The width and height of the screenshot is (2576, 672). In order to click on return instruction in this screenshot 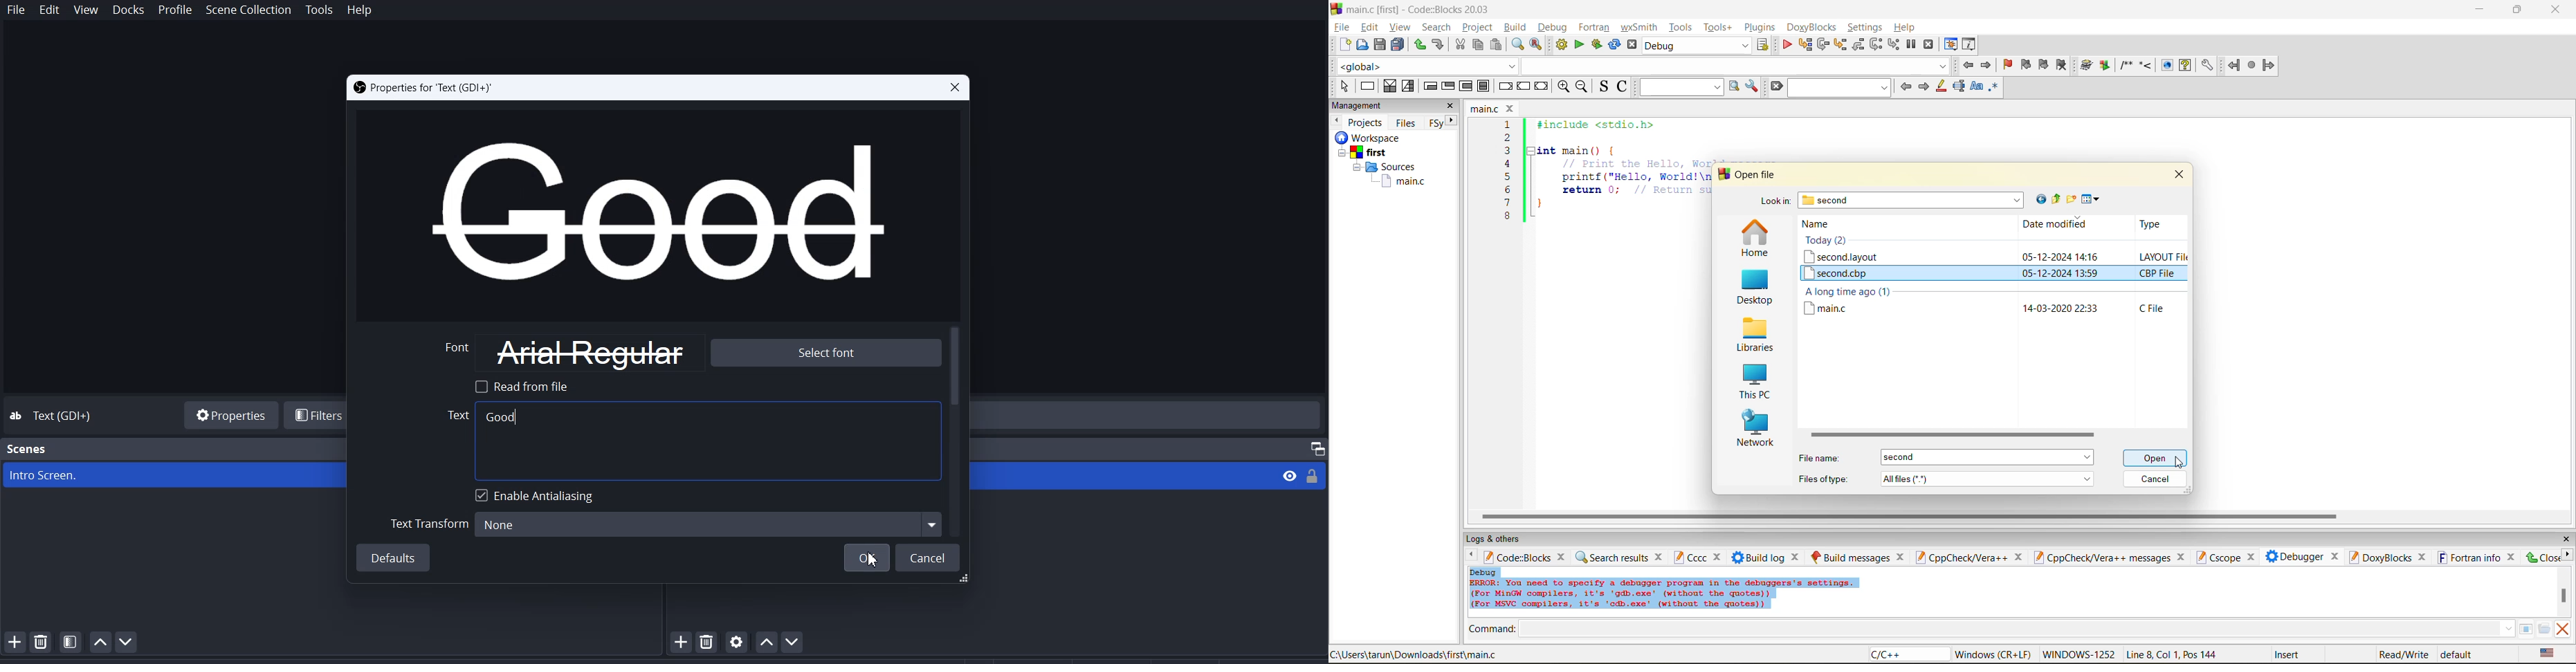, I will do `click(1542, 87)`.